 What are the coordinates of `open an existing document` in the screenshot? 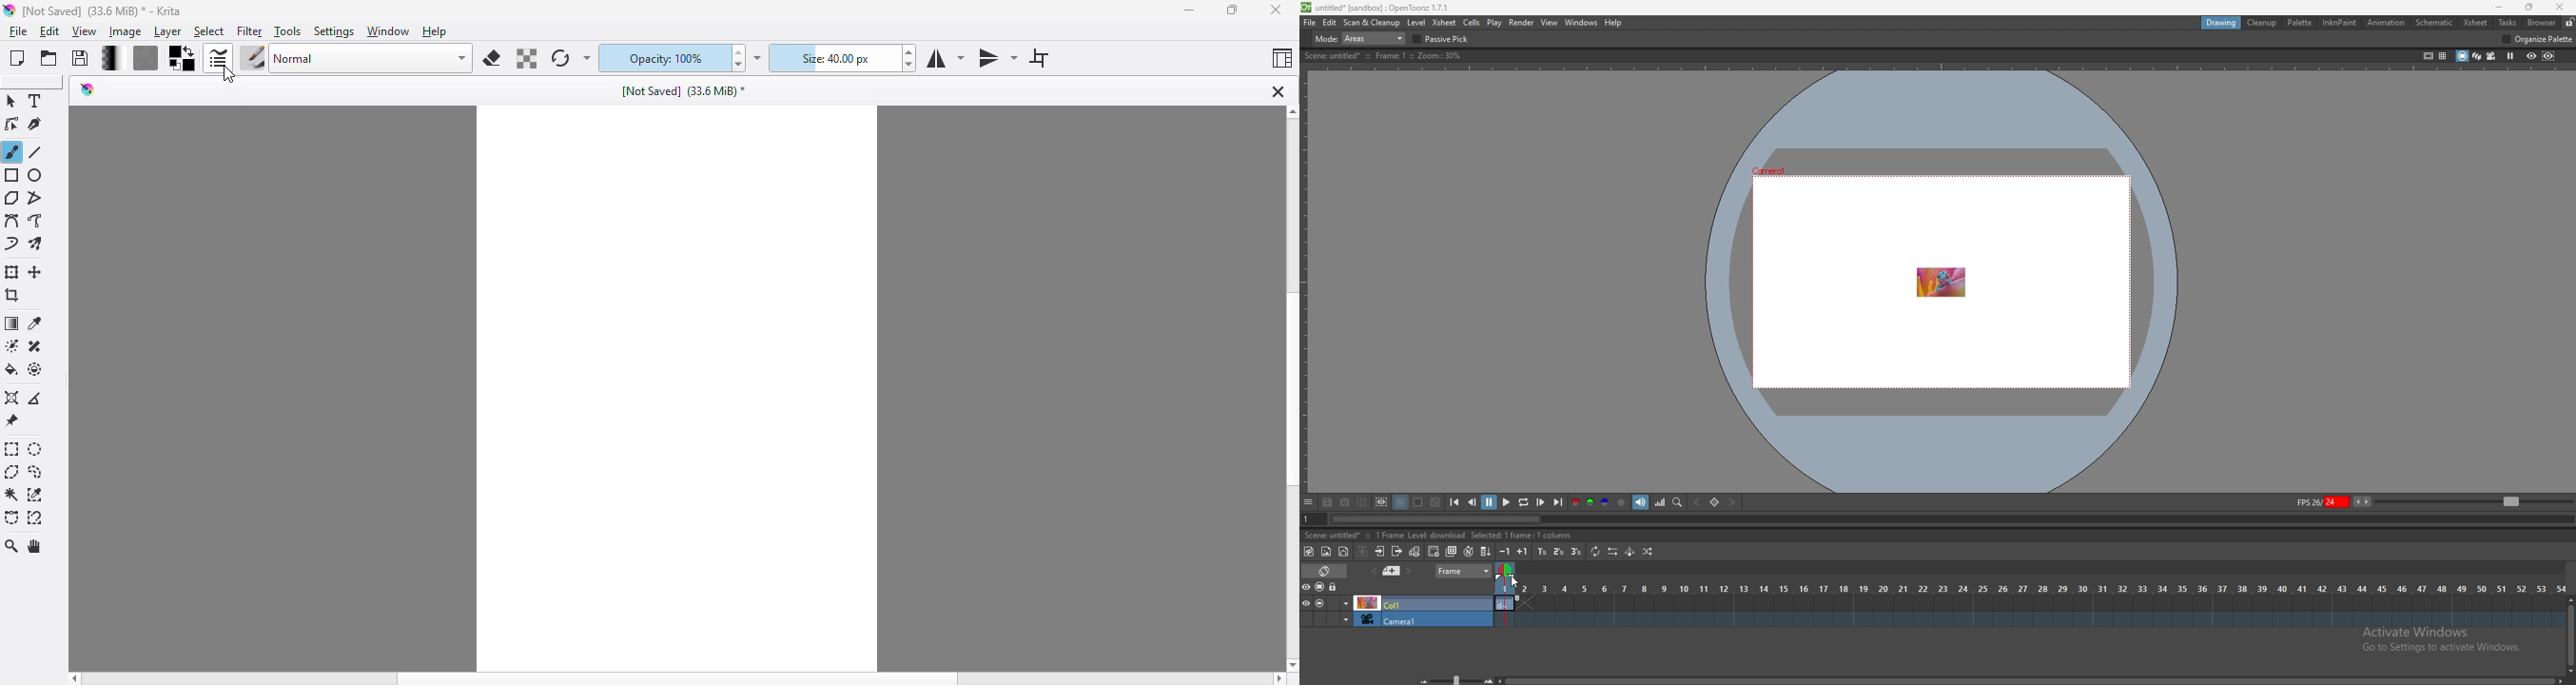 It's located at (49, 58).